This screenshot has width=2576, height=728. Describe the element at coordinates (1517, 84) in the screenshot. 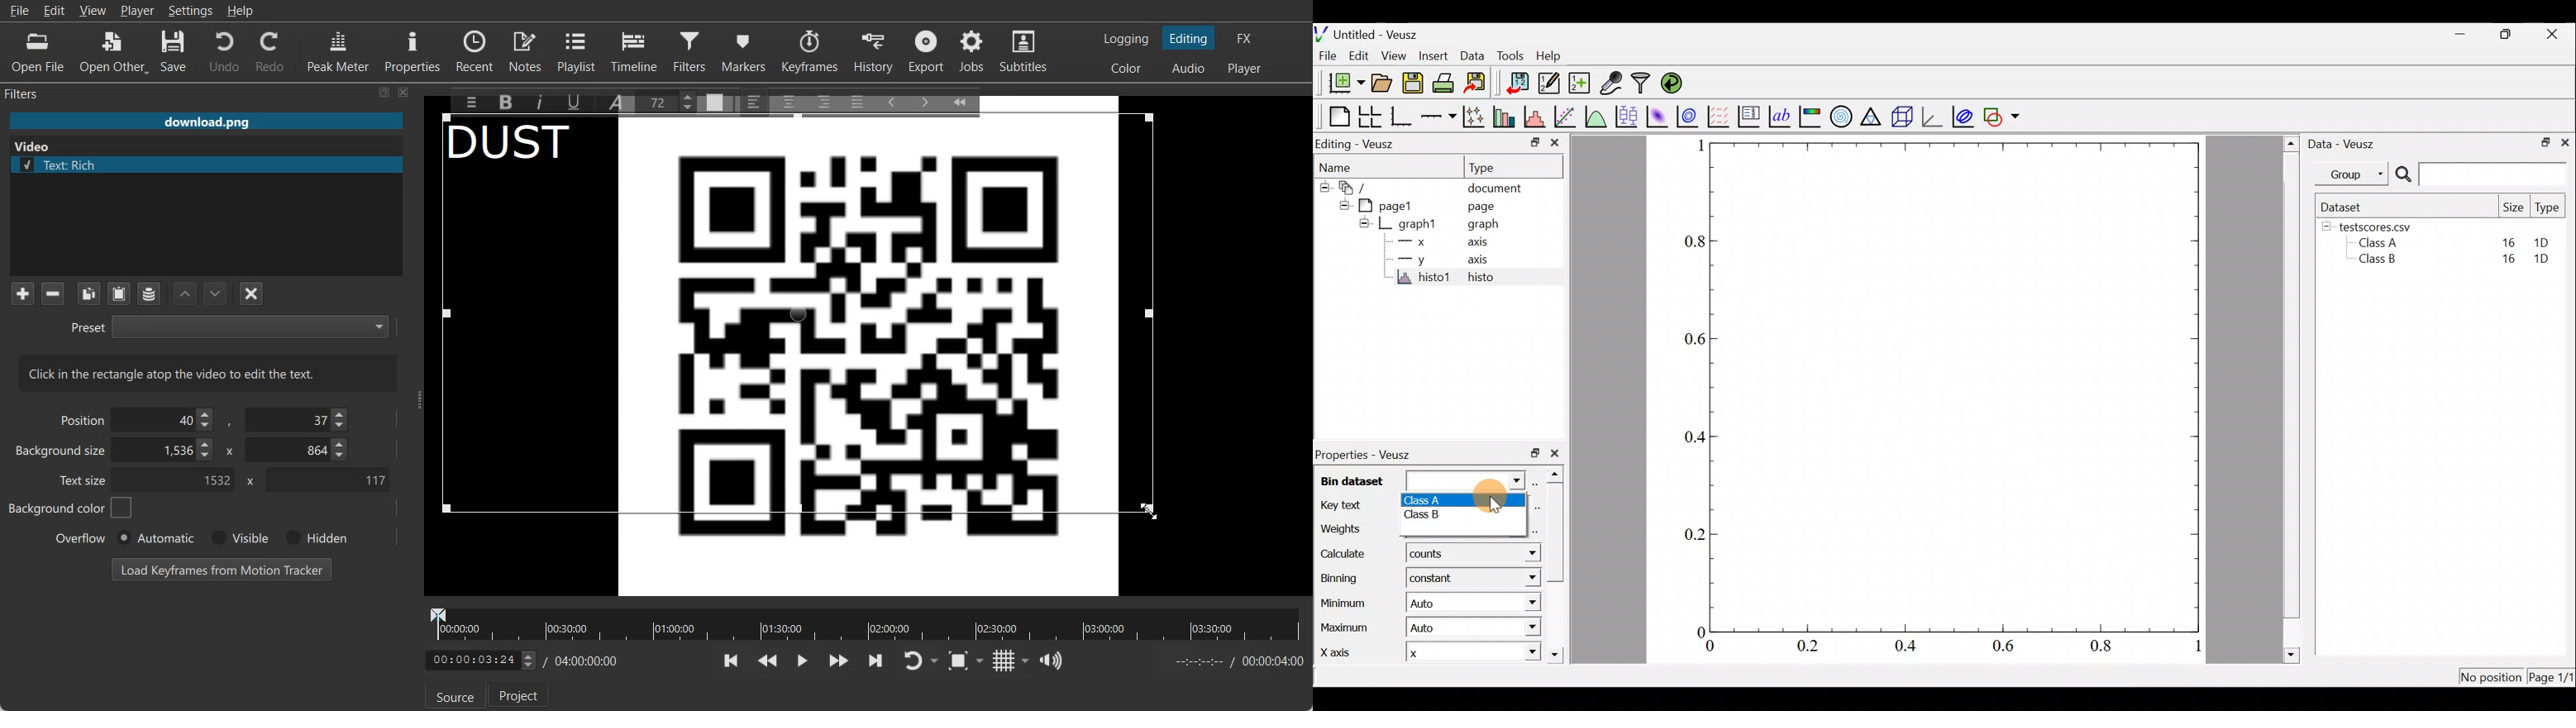

I see `Import data into veusz` at that location.